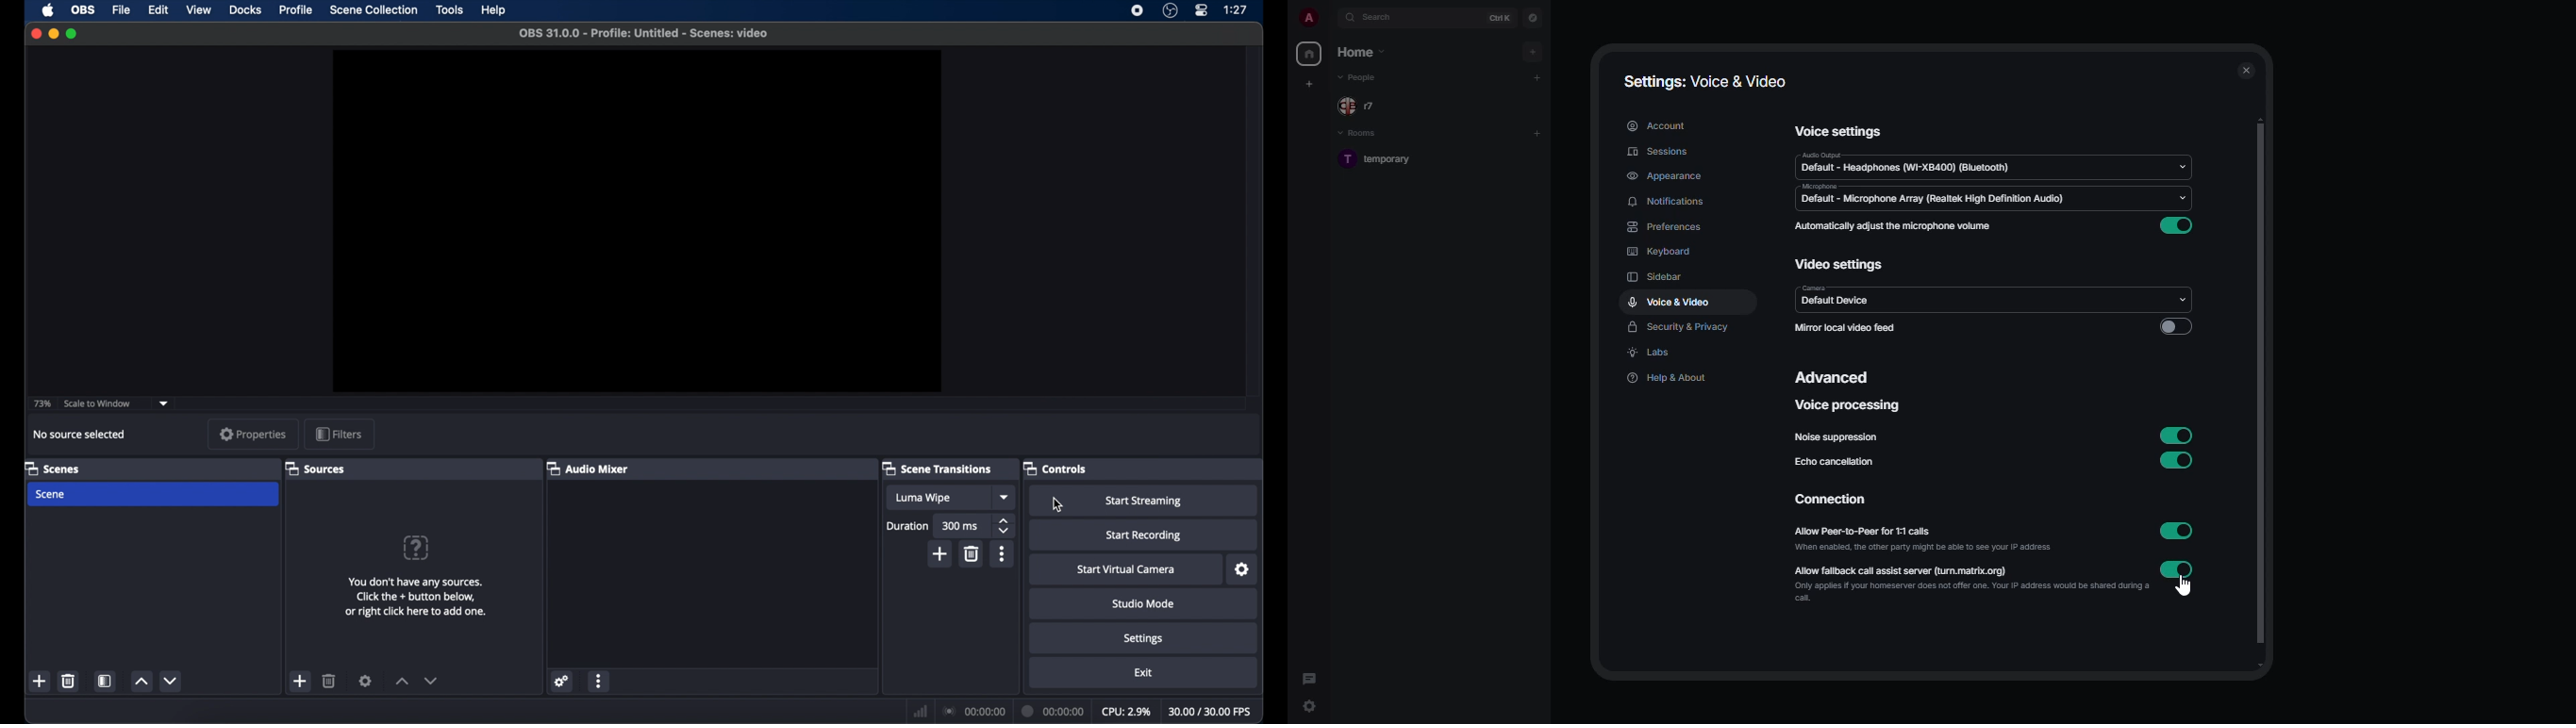  I want to click on create new space, so click(1308, 83).